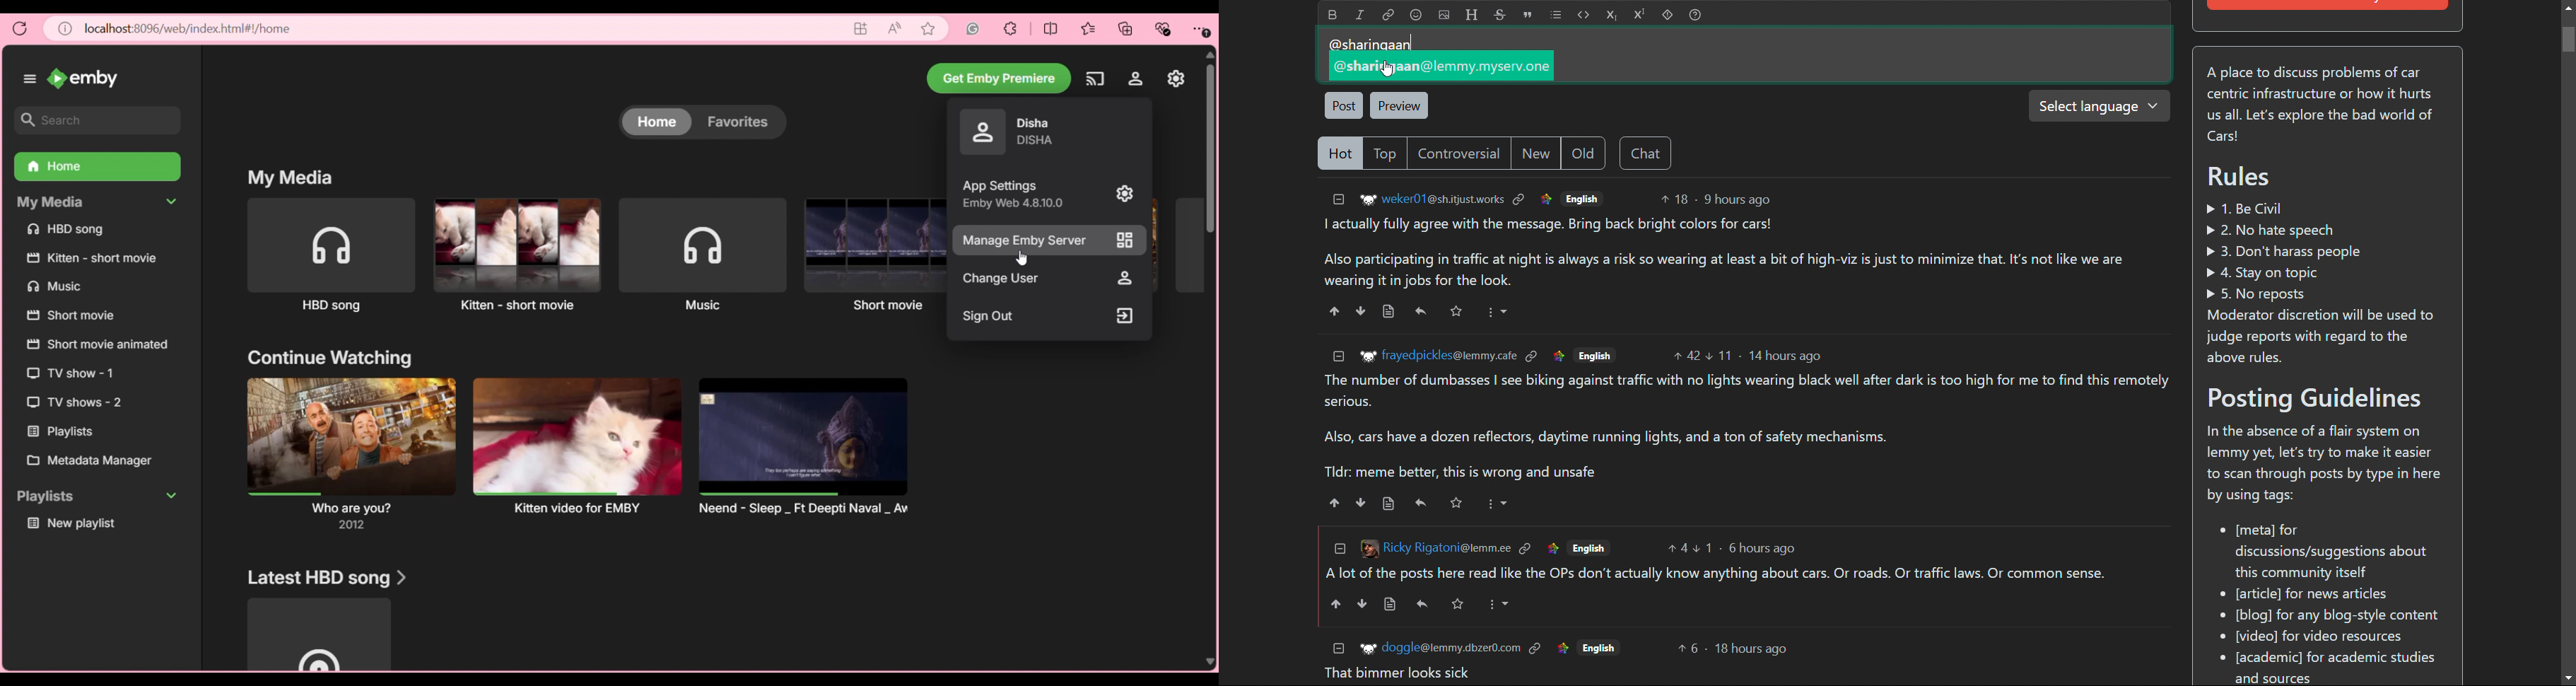 This screenshot has width=2576, height=700. I want to click on link, so click(1536, 646).